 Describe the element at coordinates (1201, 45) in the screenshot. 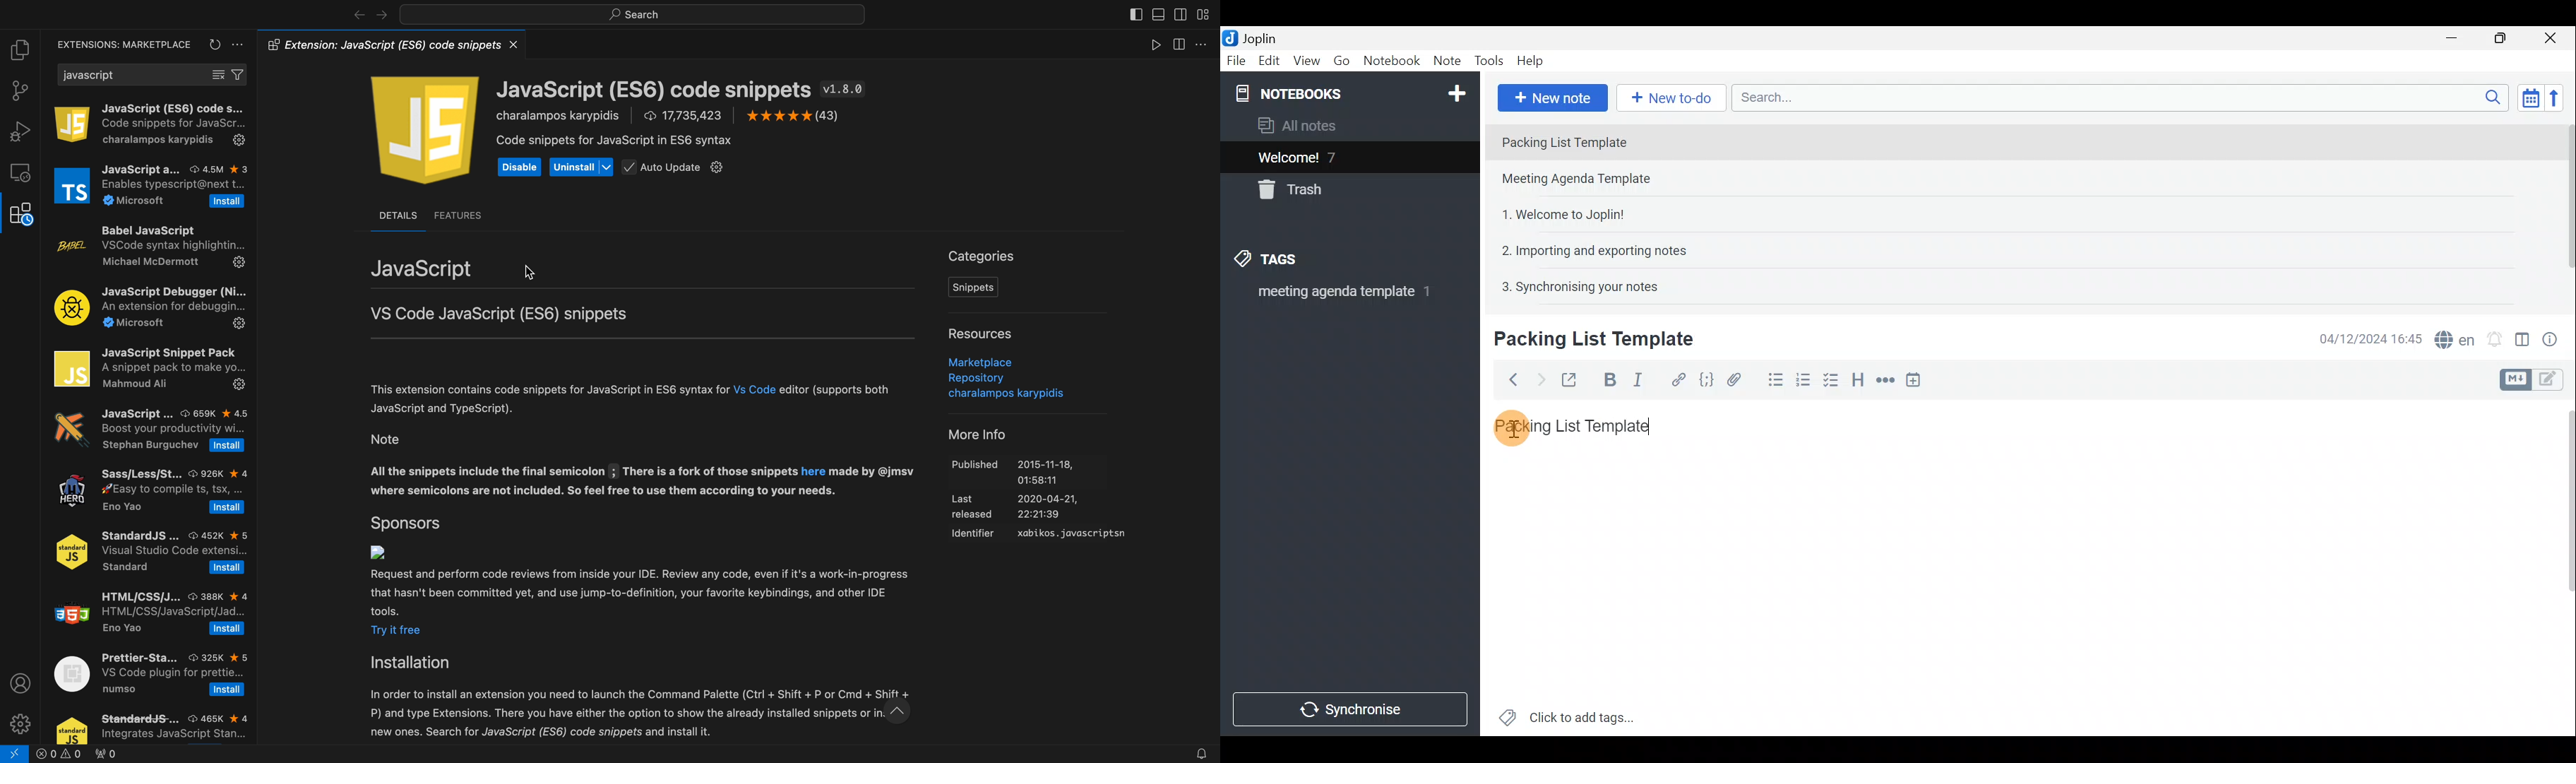

I see `more options` at that location.